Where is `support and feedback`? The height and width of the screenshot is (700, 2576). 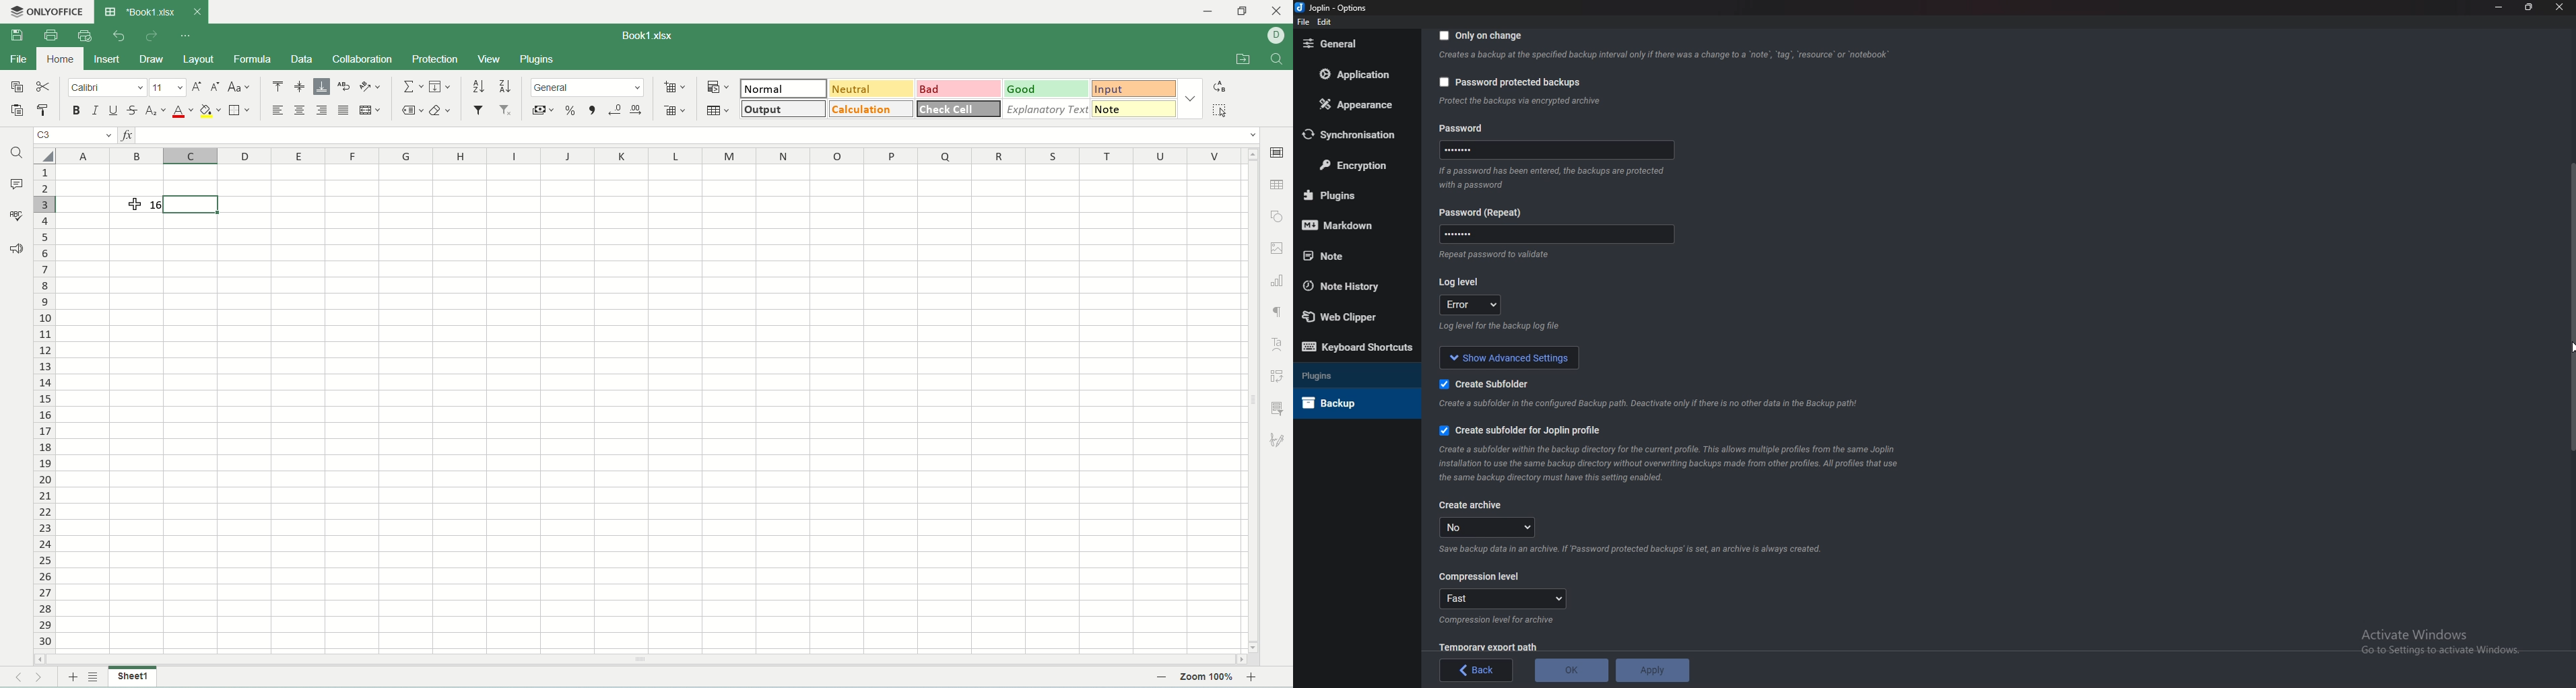
support and feedback is located at coordinates (17, 250).